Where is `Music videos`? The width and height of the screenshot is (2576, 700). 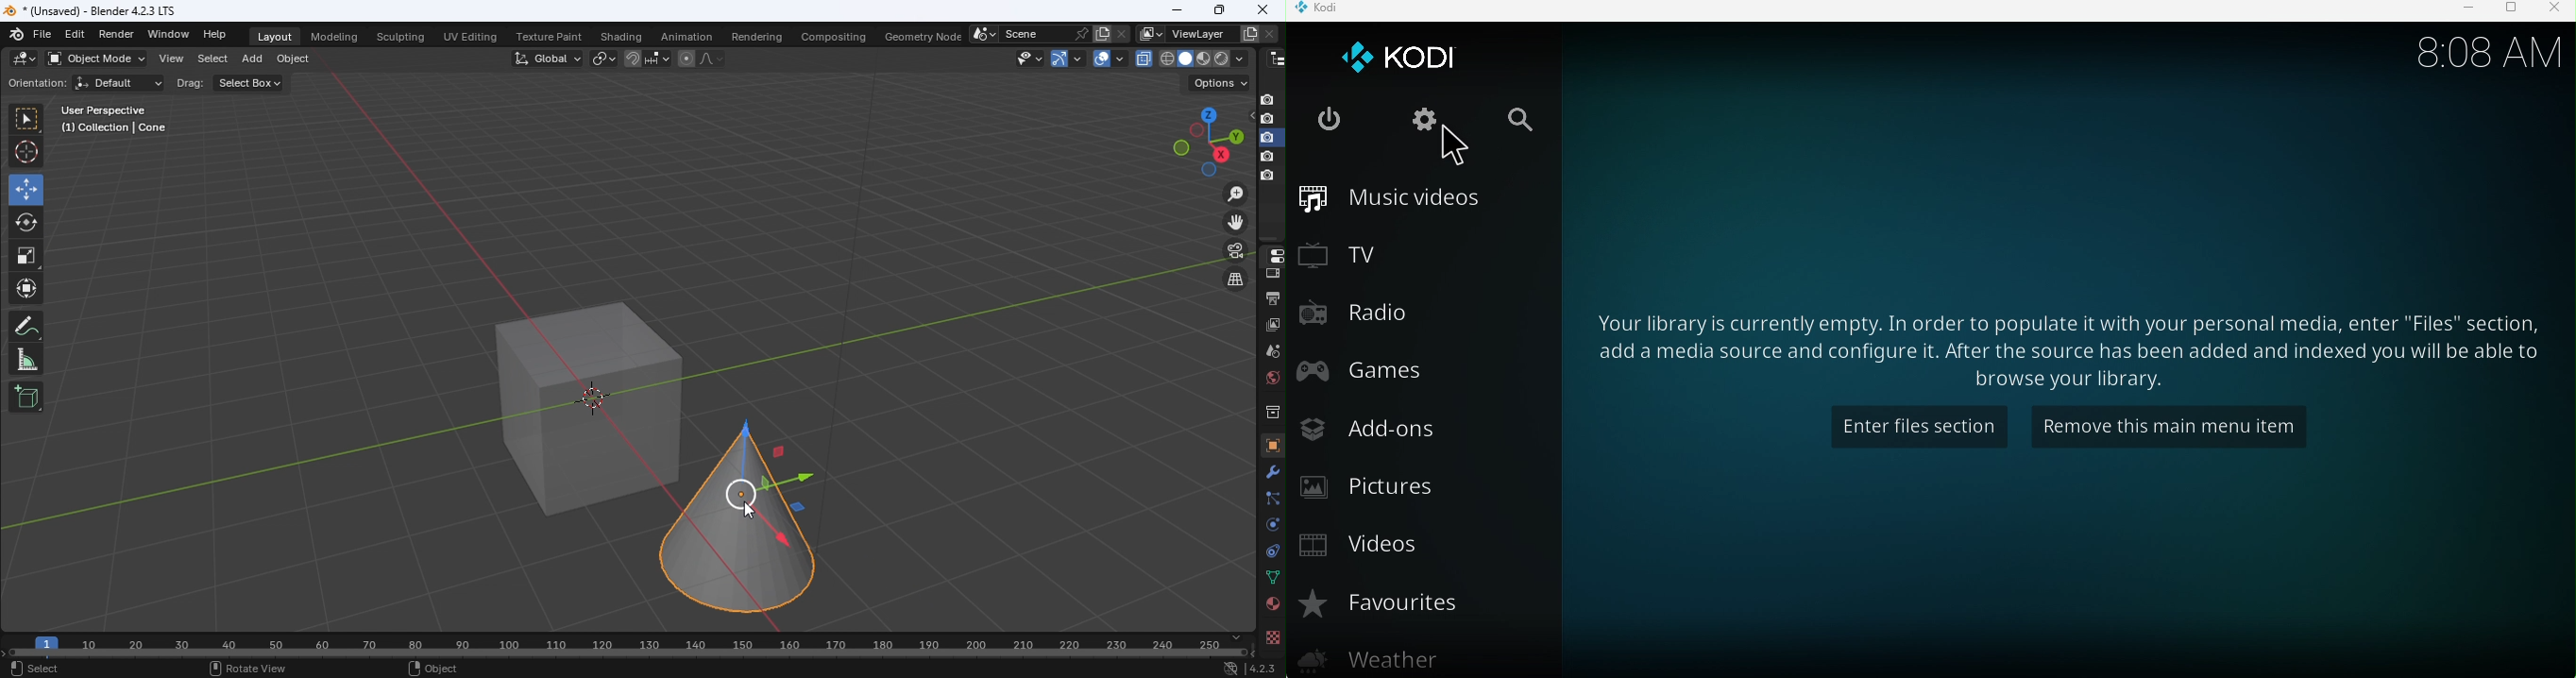
Music videos is located at coordinates (1406, 197).